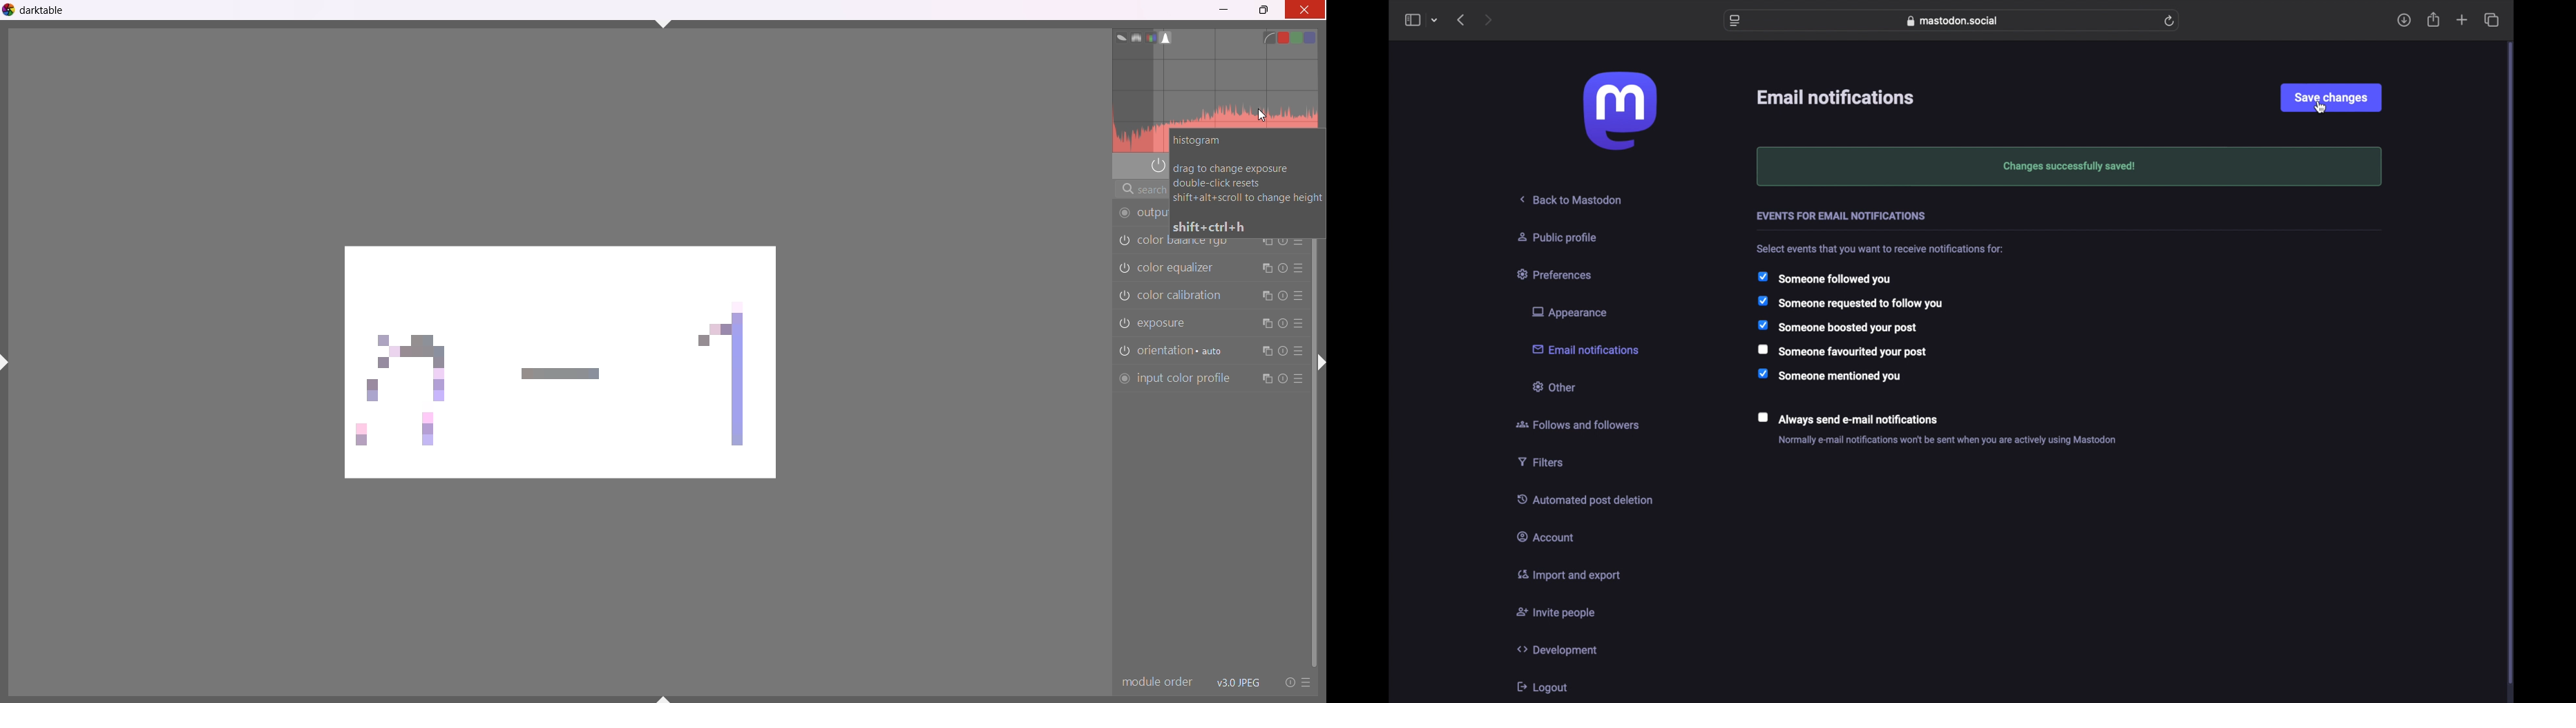 The height and width of the screenshot is (728, 2576). I want to click on checkbox, so click(1833, 377).